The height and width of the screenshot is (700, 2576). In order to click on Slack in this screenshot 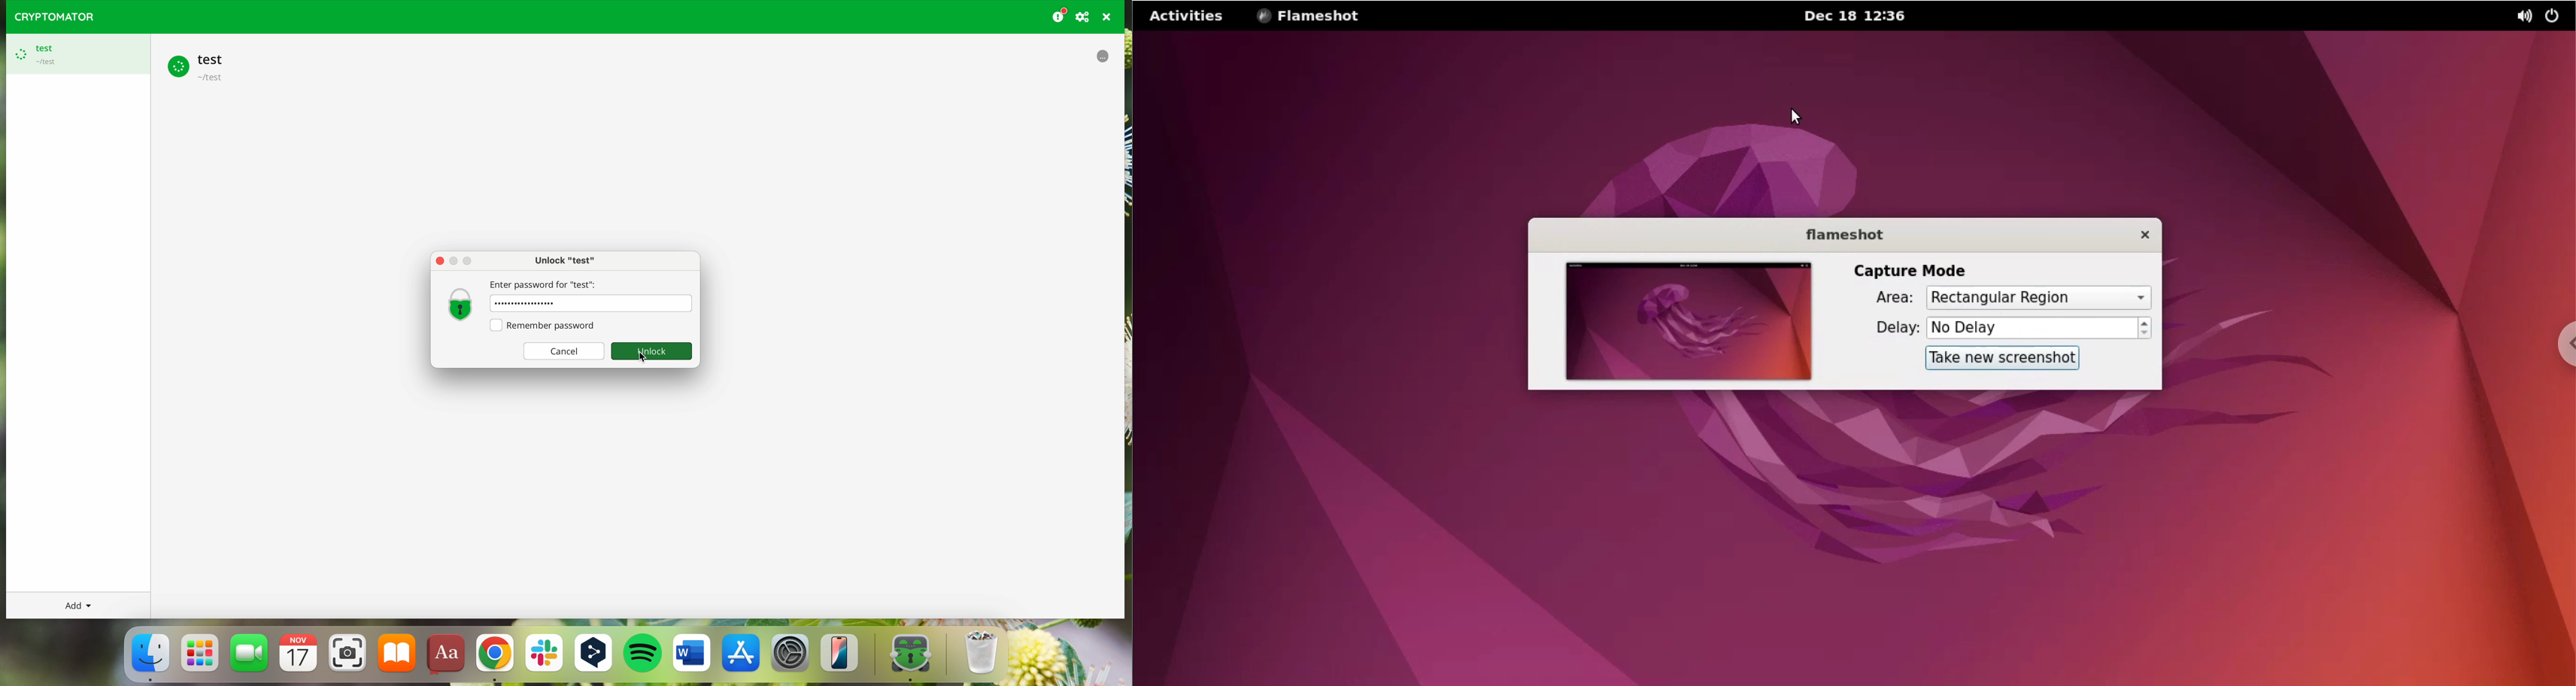, I will do `click(543, 657)`.